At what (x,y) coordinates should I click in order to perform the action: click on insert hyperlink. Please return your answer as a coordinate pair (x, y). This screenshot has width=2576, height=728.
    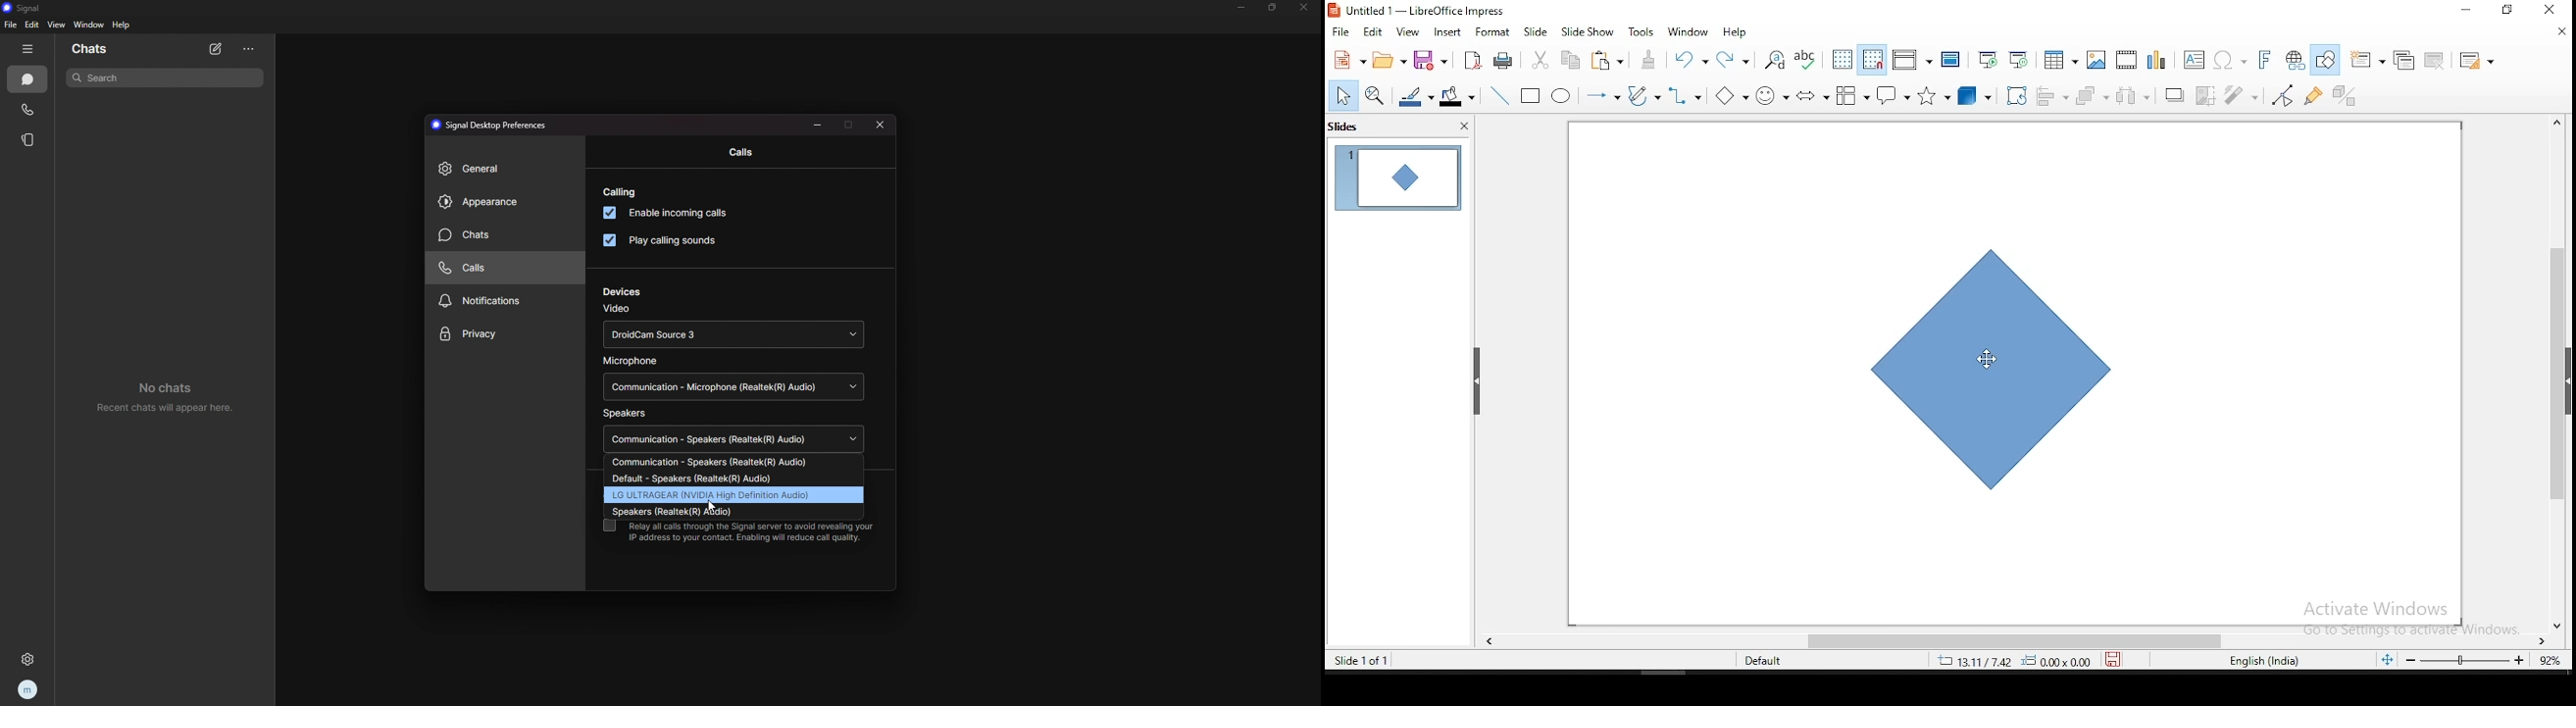
    Looking at the image, I should click on (2296, 60).